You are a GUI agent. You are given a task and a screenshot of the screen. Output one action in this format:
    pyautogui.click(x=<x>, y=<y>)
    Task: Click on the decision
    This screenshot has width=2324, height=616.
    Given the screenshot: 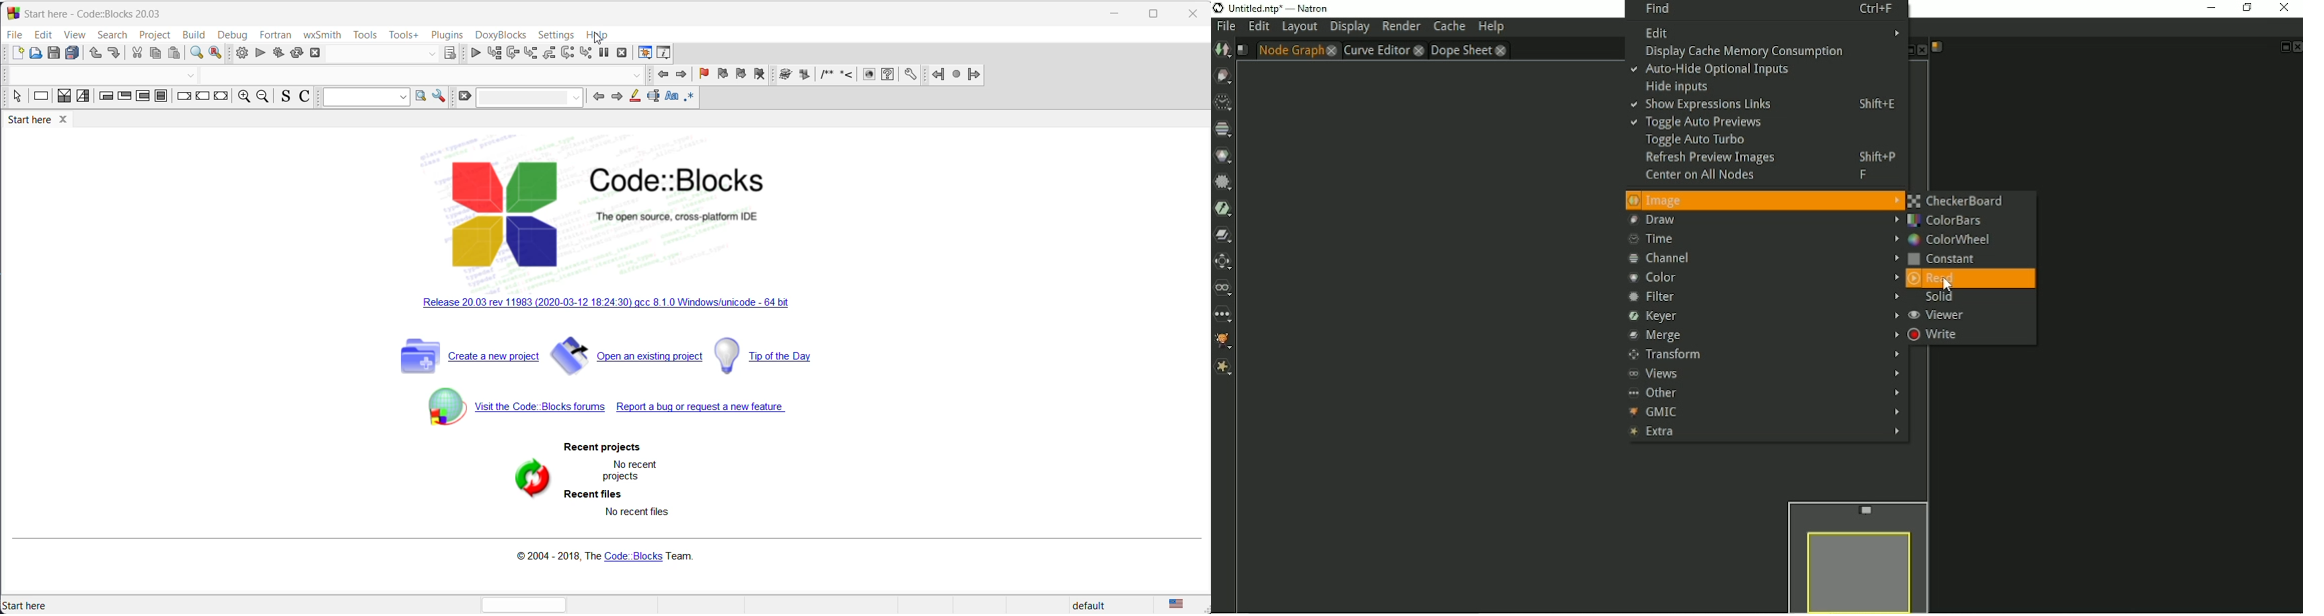 What is the action you would take?
    pyautogui.click(x=63, y=98)
    